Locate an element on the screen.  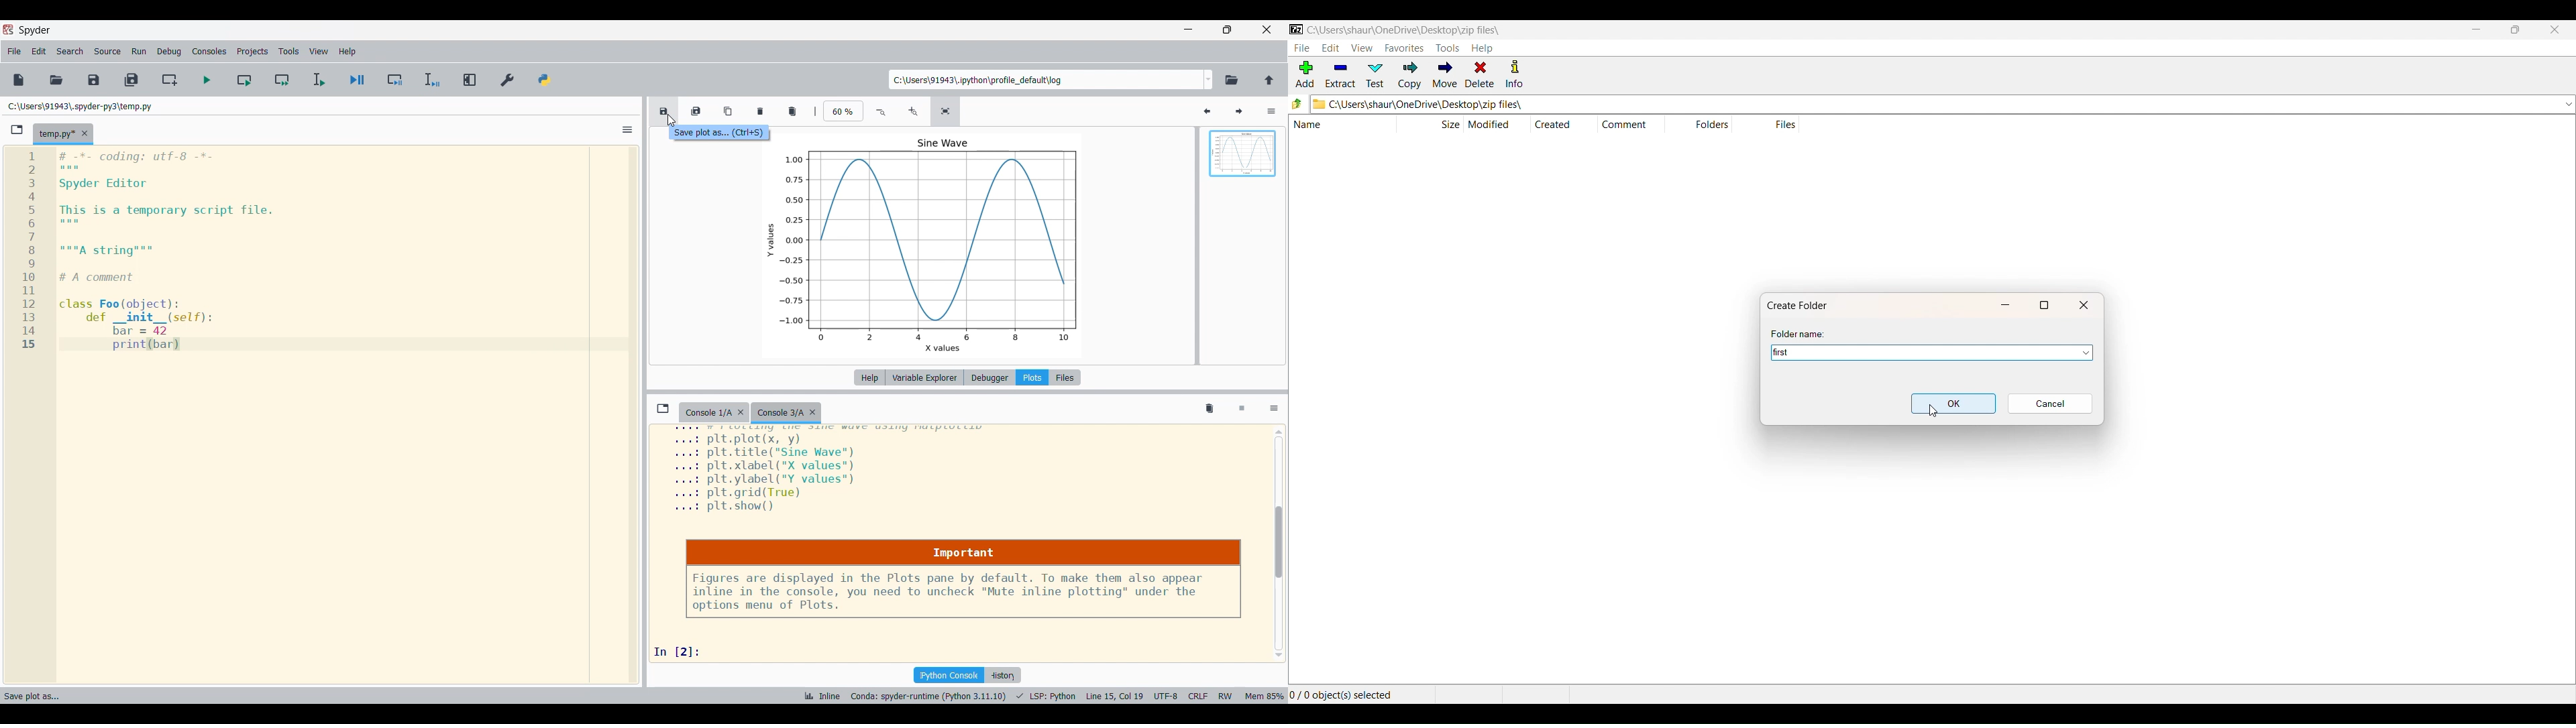
Copy plot to clipboard as image is located at coordinates (729, 111).